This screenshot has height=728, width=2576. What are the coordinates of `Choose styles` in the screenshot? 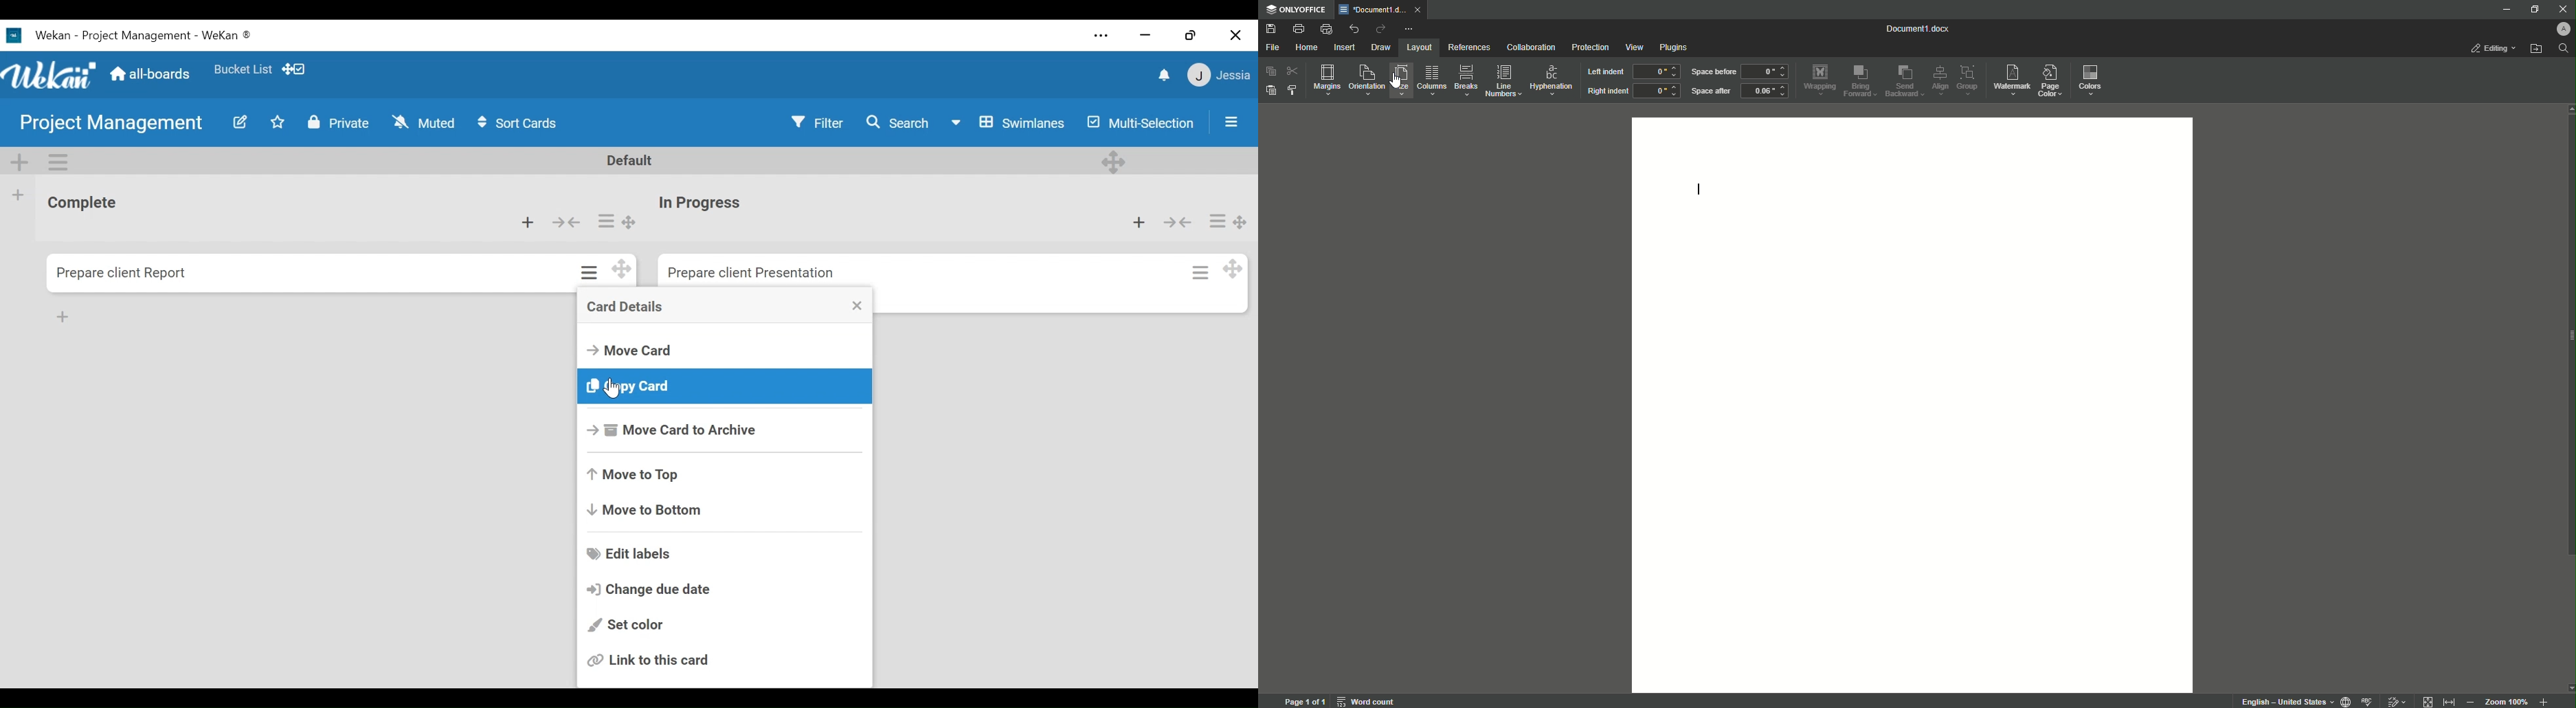 It's located at (1294, 91).